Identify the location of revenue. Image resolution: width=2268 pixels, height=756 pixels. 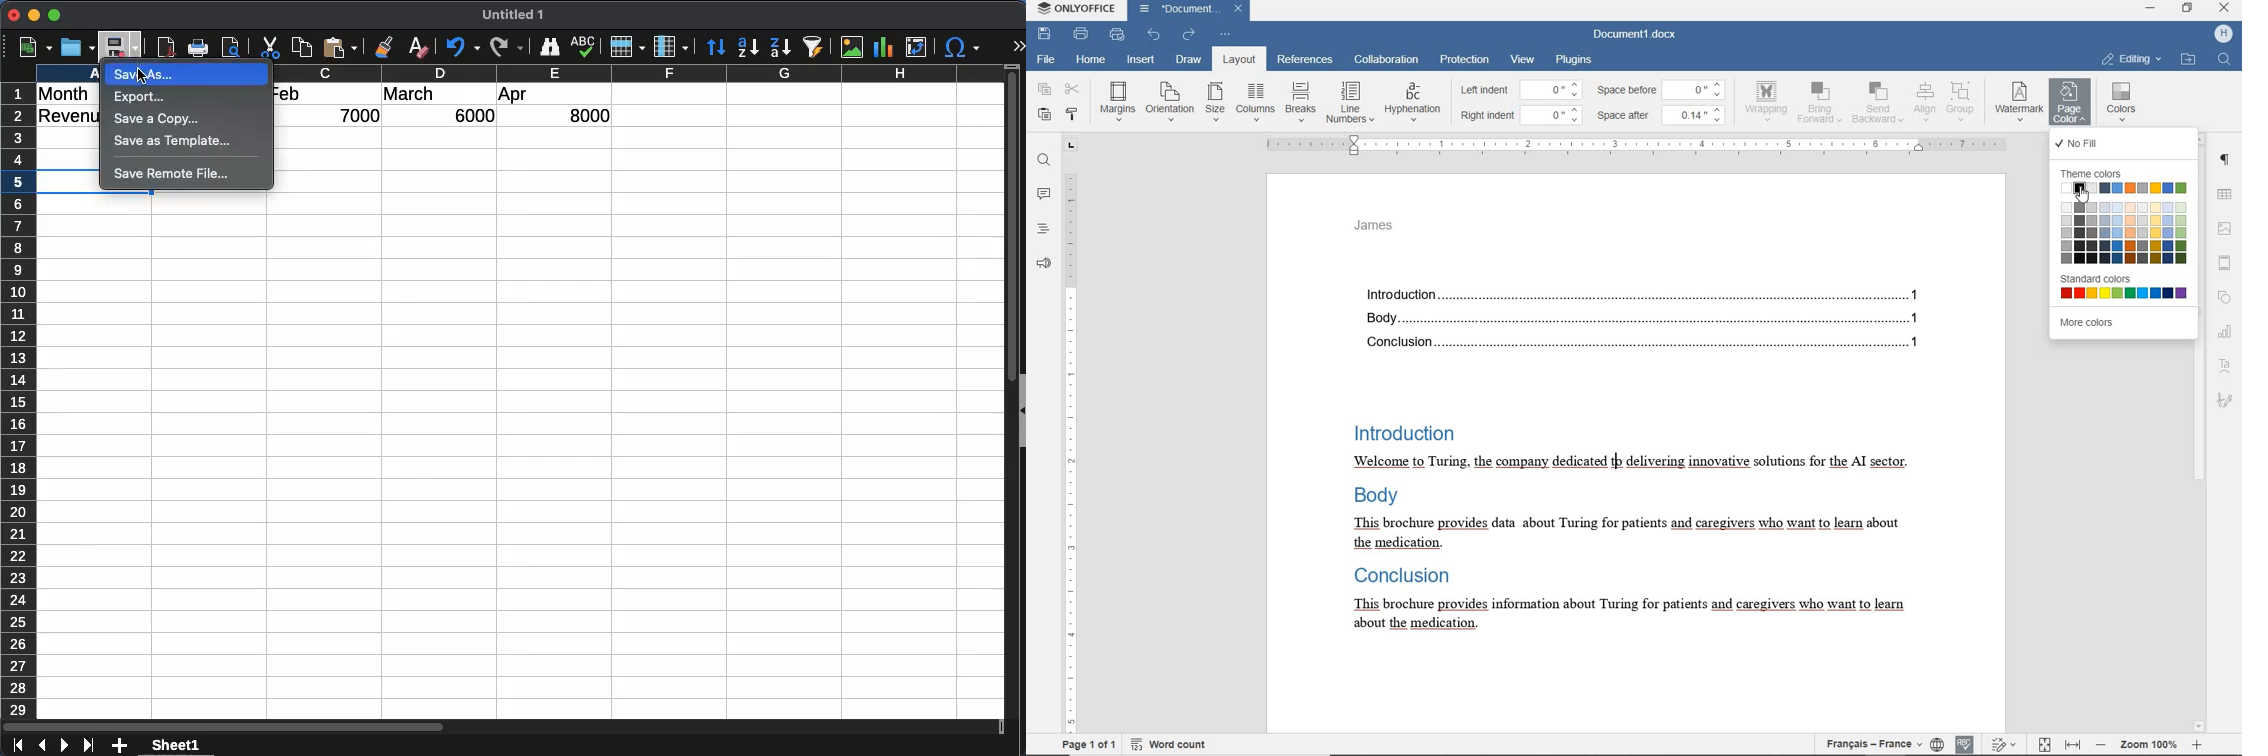
(69, 116).